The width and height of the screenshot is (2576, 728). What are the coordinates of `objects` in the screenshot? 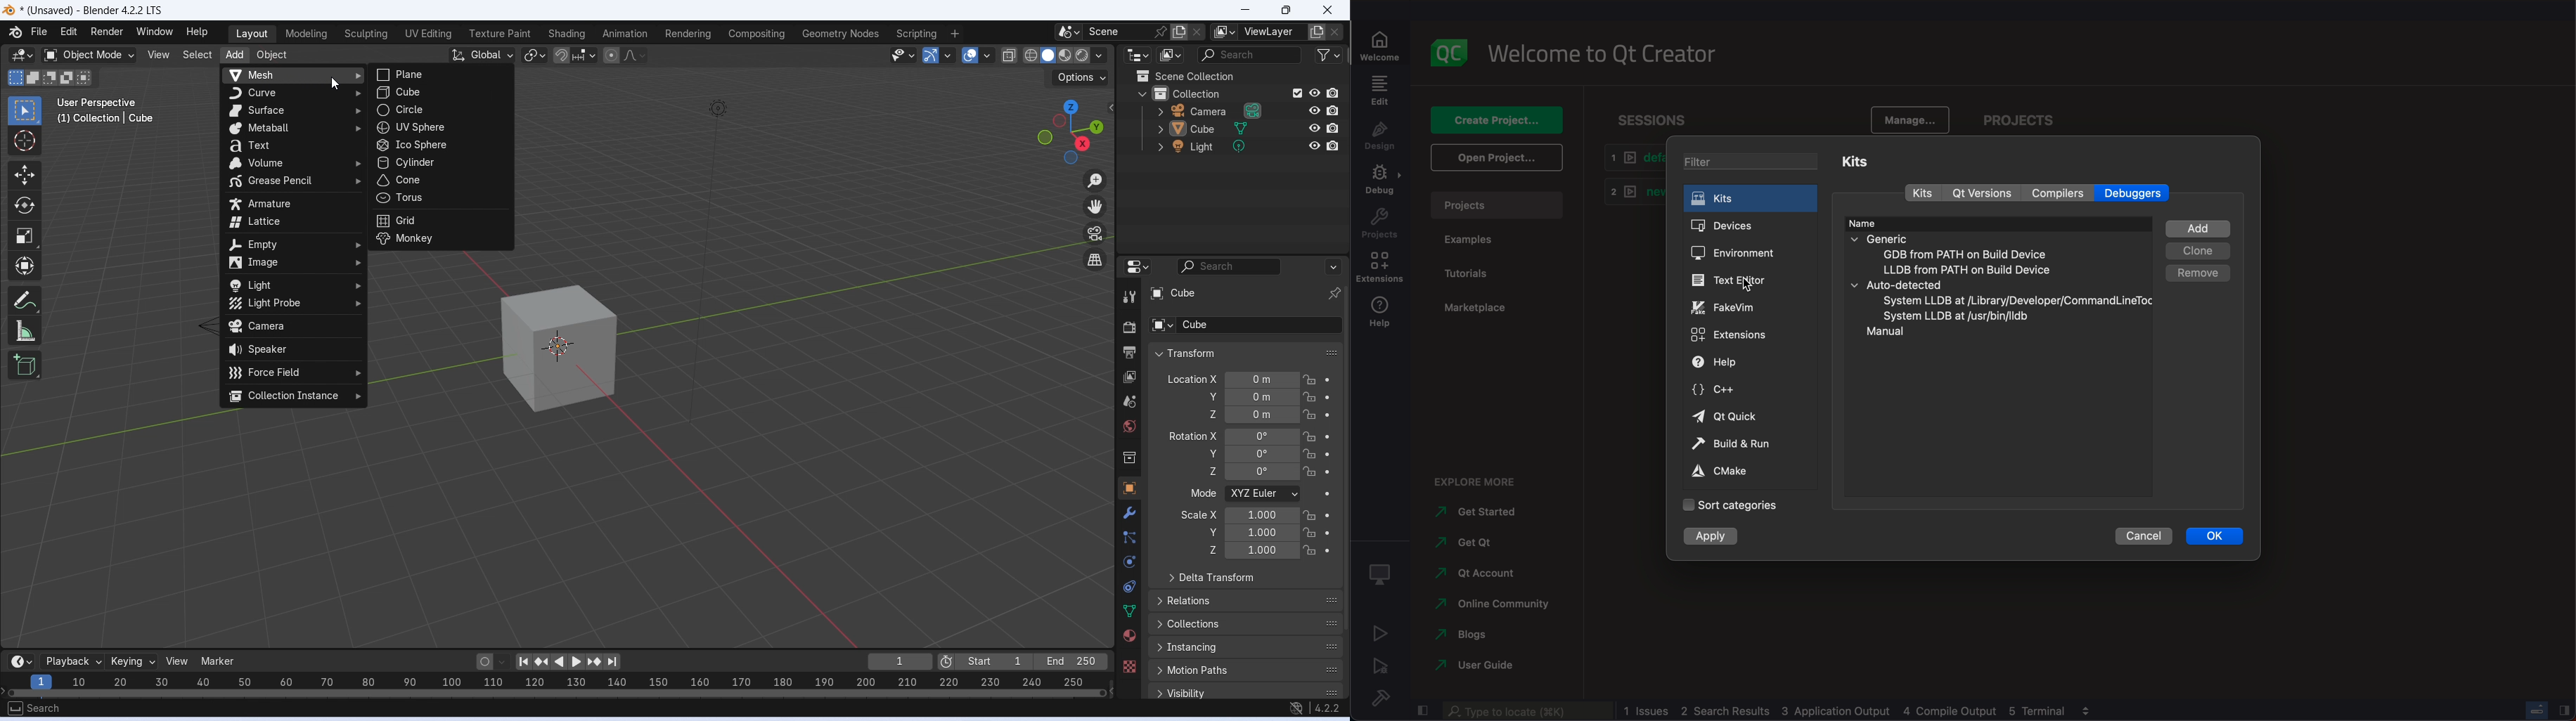 It's located at (1129, 488).